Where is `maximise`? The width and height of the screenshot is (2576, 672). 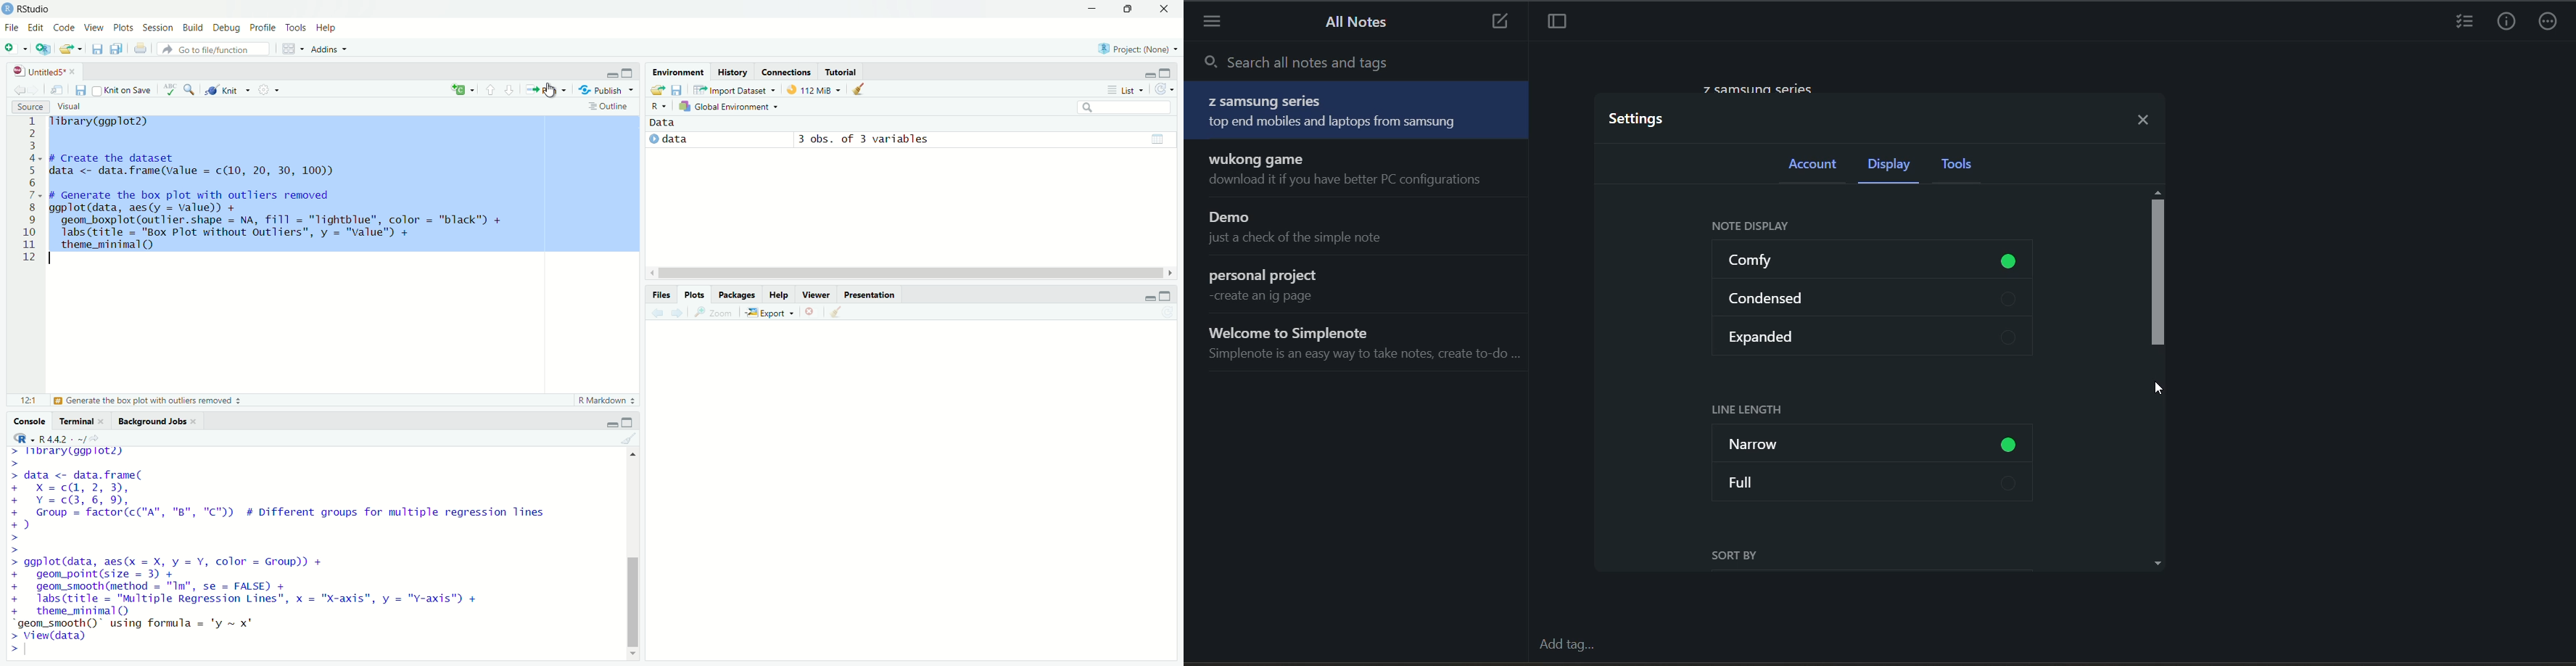
maximise is located at coordinates (629, 73).